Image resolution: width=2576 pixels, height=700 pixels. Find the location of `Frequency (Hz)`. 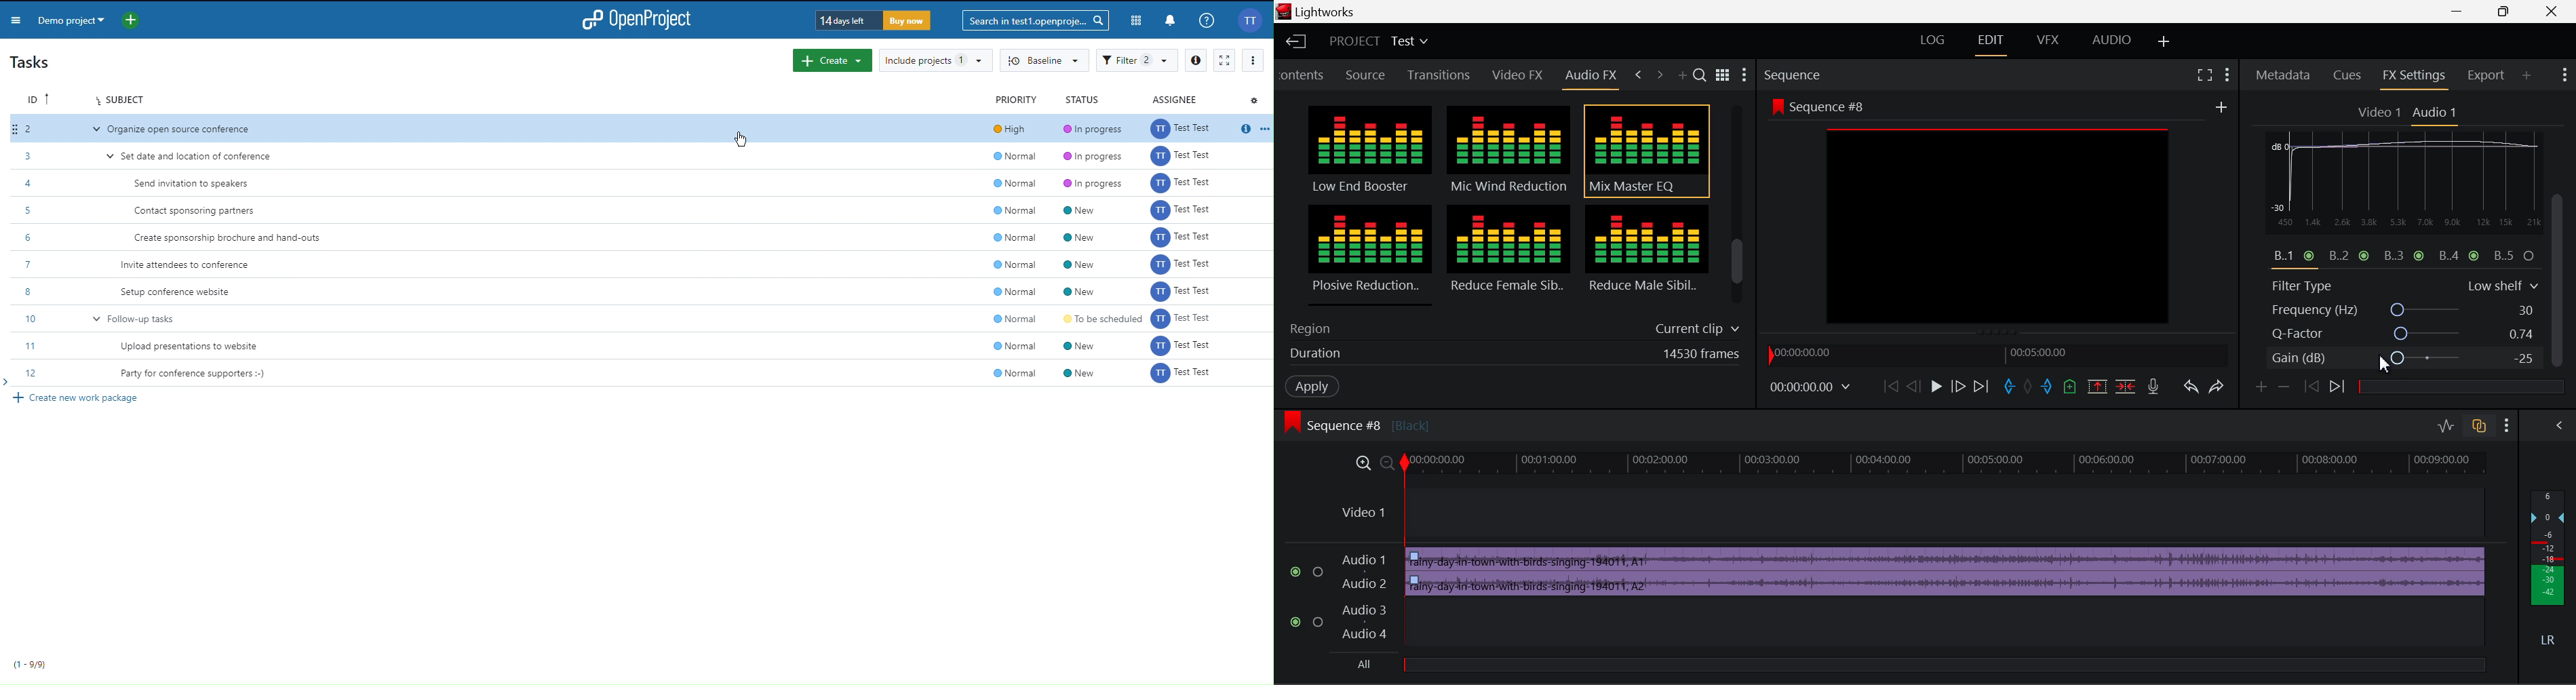

Frequency (Hz) is located at coordinates (2405, 310).